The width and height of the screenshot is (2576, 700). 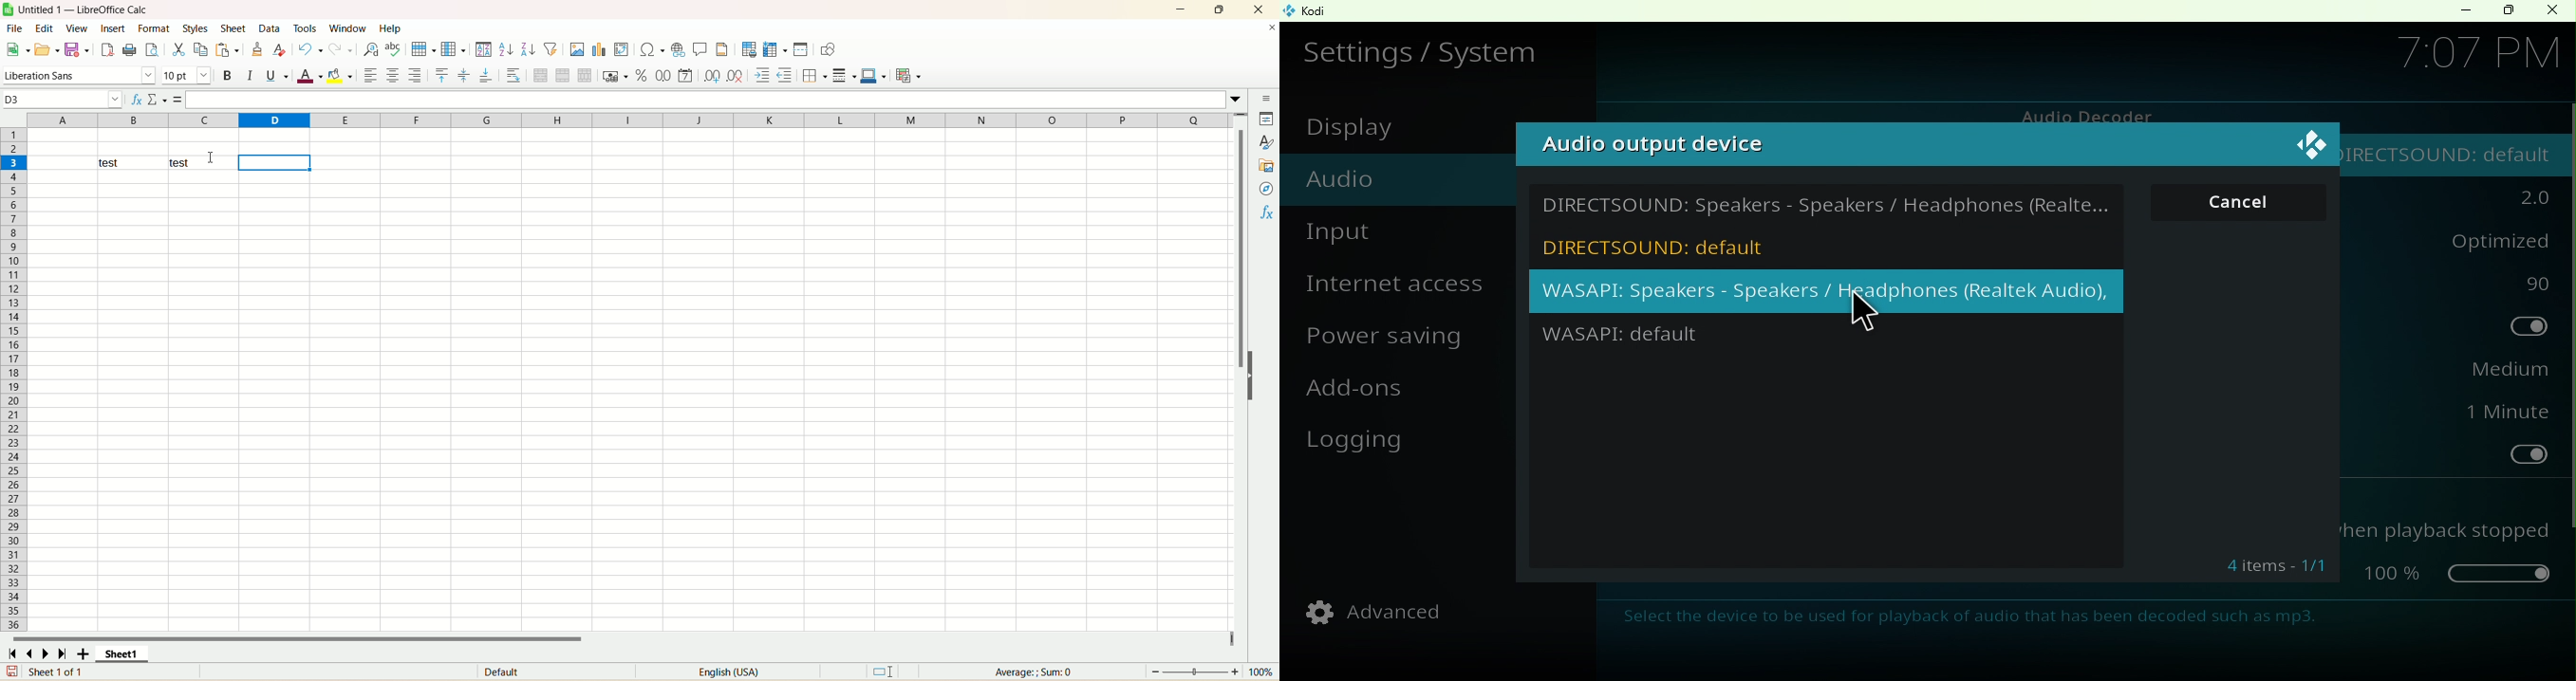 What do you see at coordinates (2498, 242) in the screenshot?
I see `optimized` at bounding box center [2498, 242].